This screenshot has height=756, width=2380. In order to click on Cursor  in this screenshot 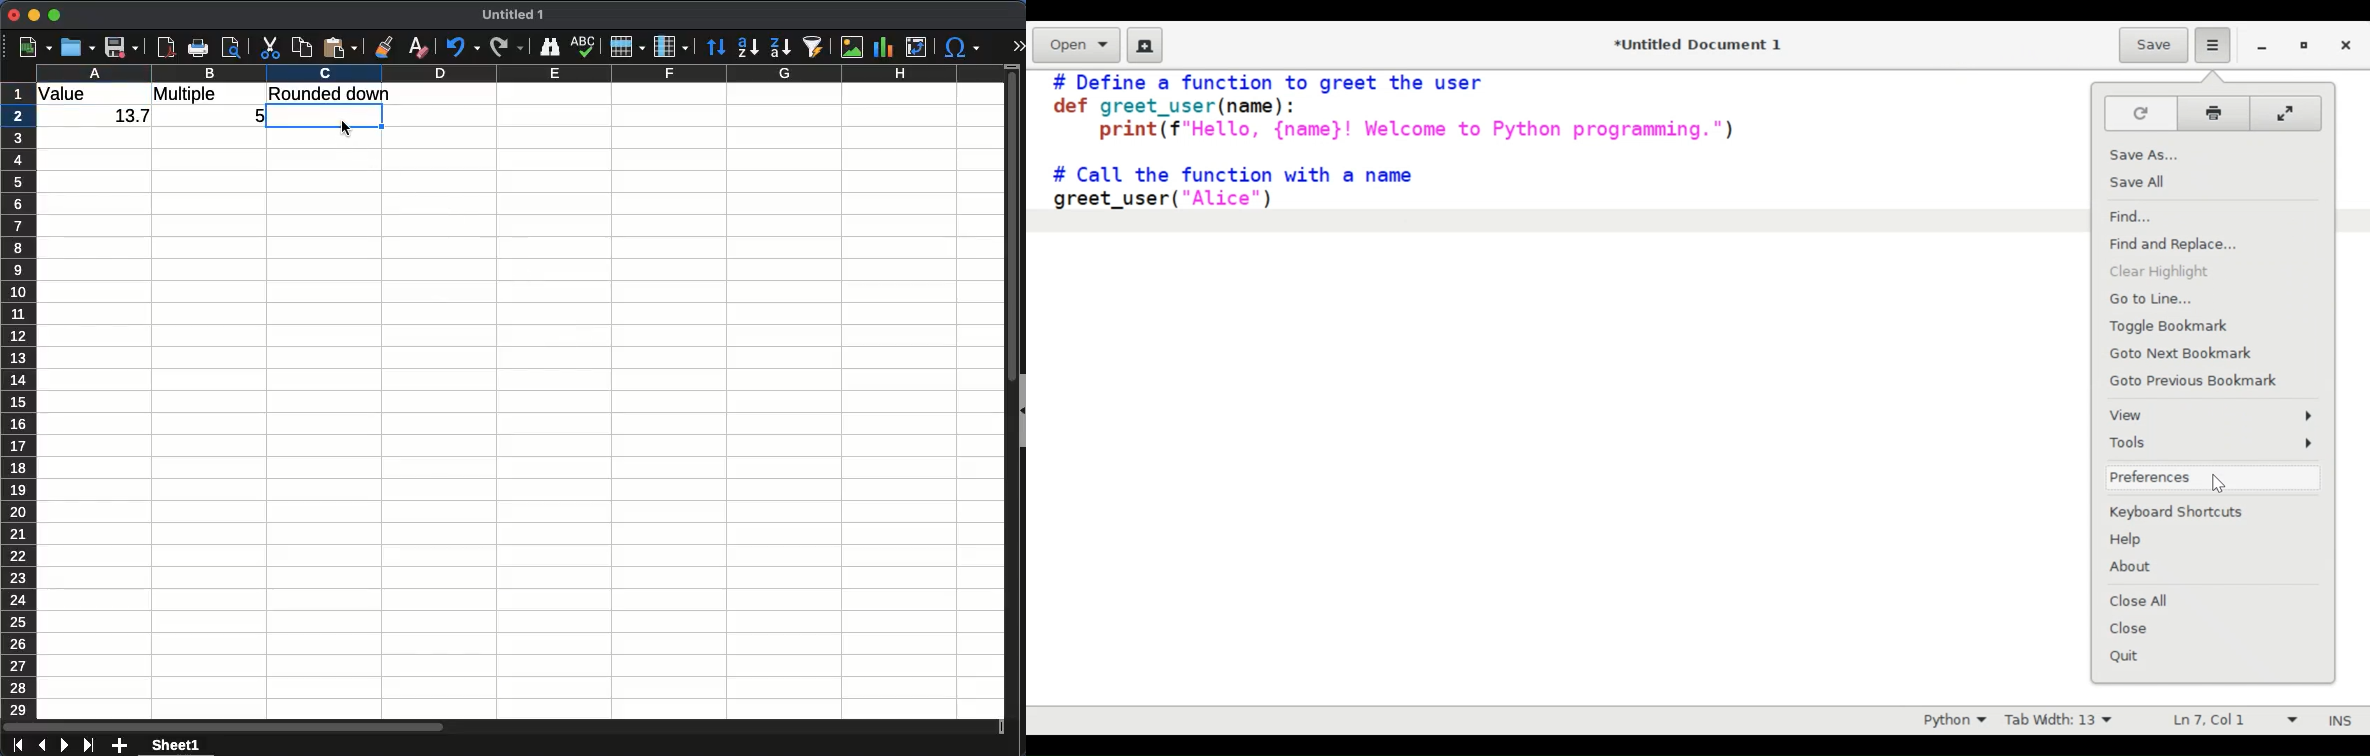, I will do `click(2222, 483)`.